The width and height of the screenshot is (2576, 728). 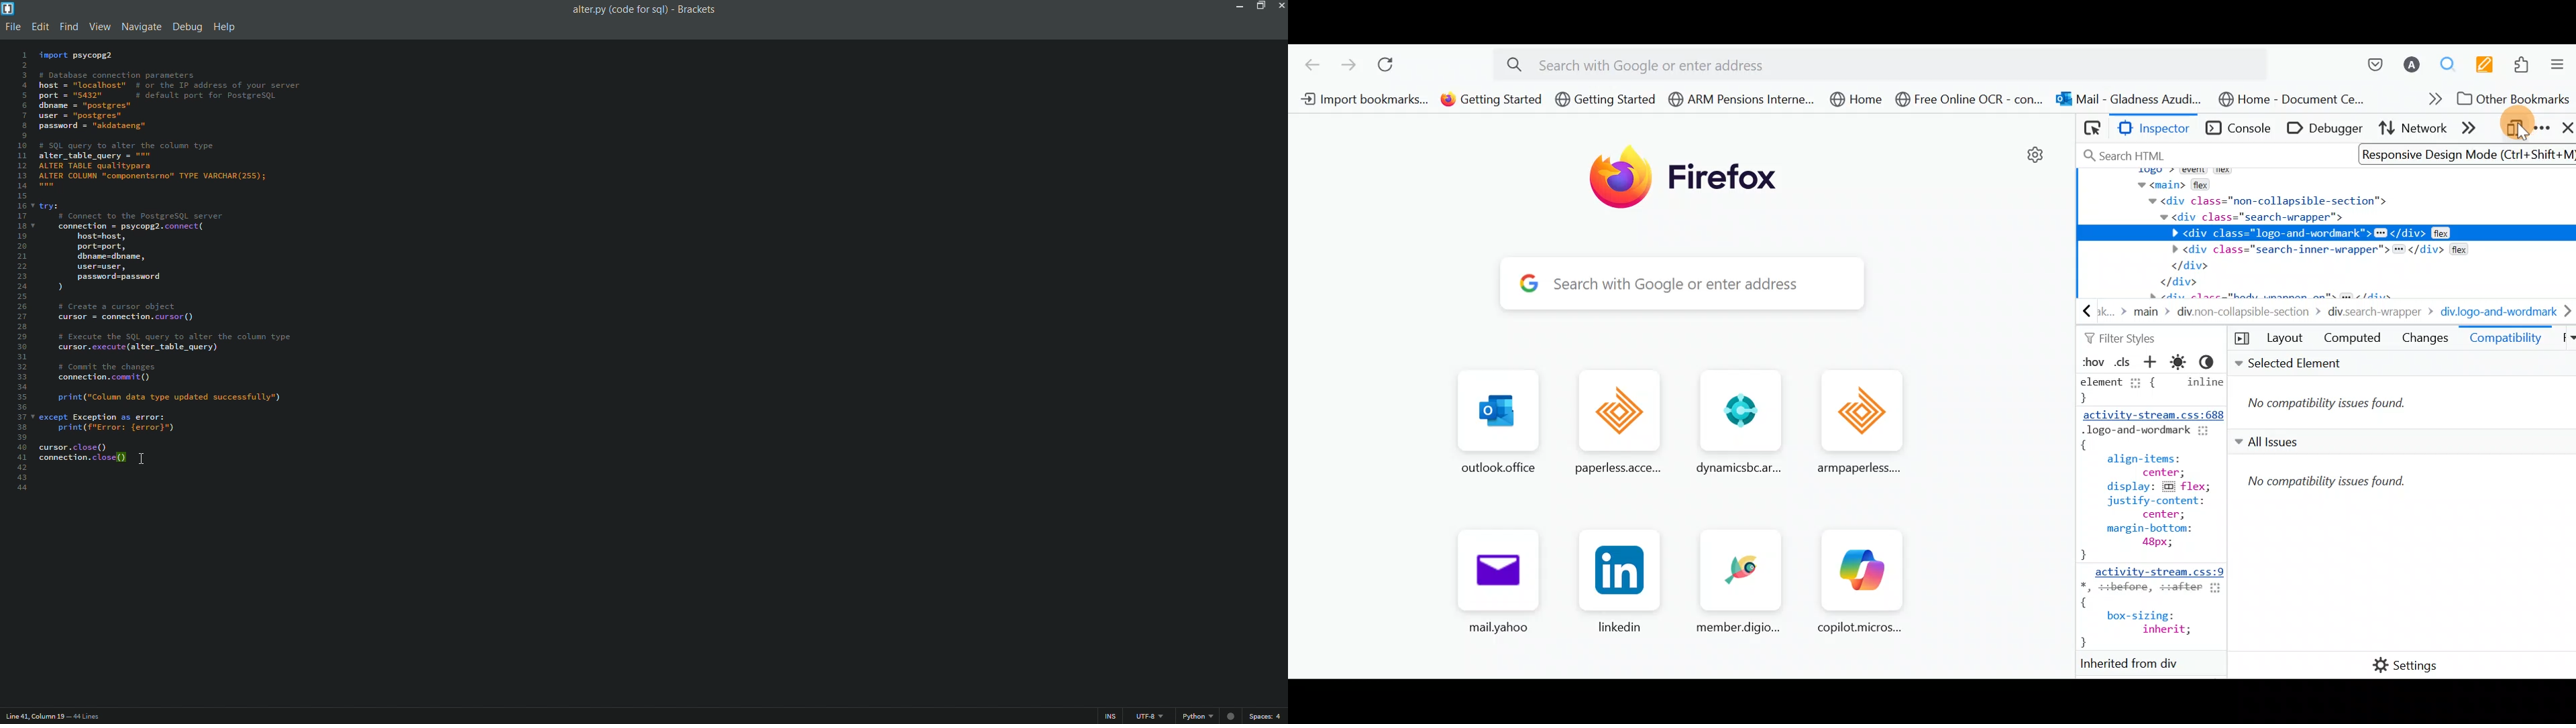 What do you see at coordinates (1890, 62) in the screenshot?
I see `Search bar` at bounding box center [1890, 62].